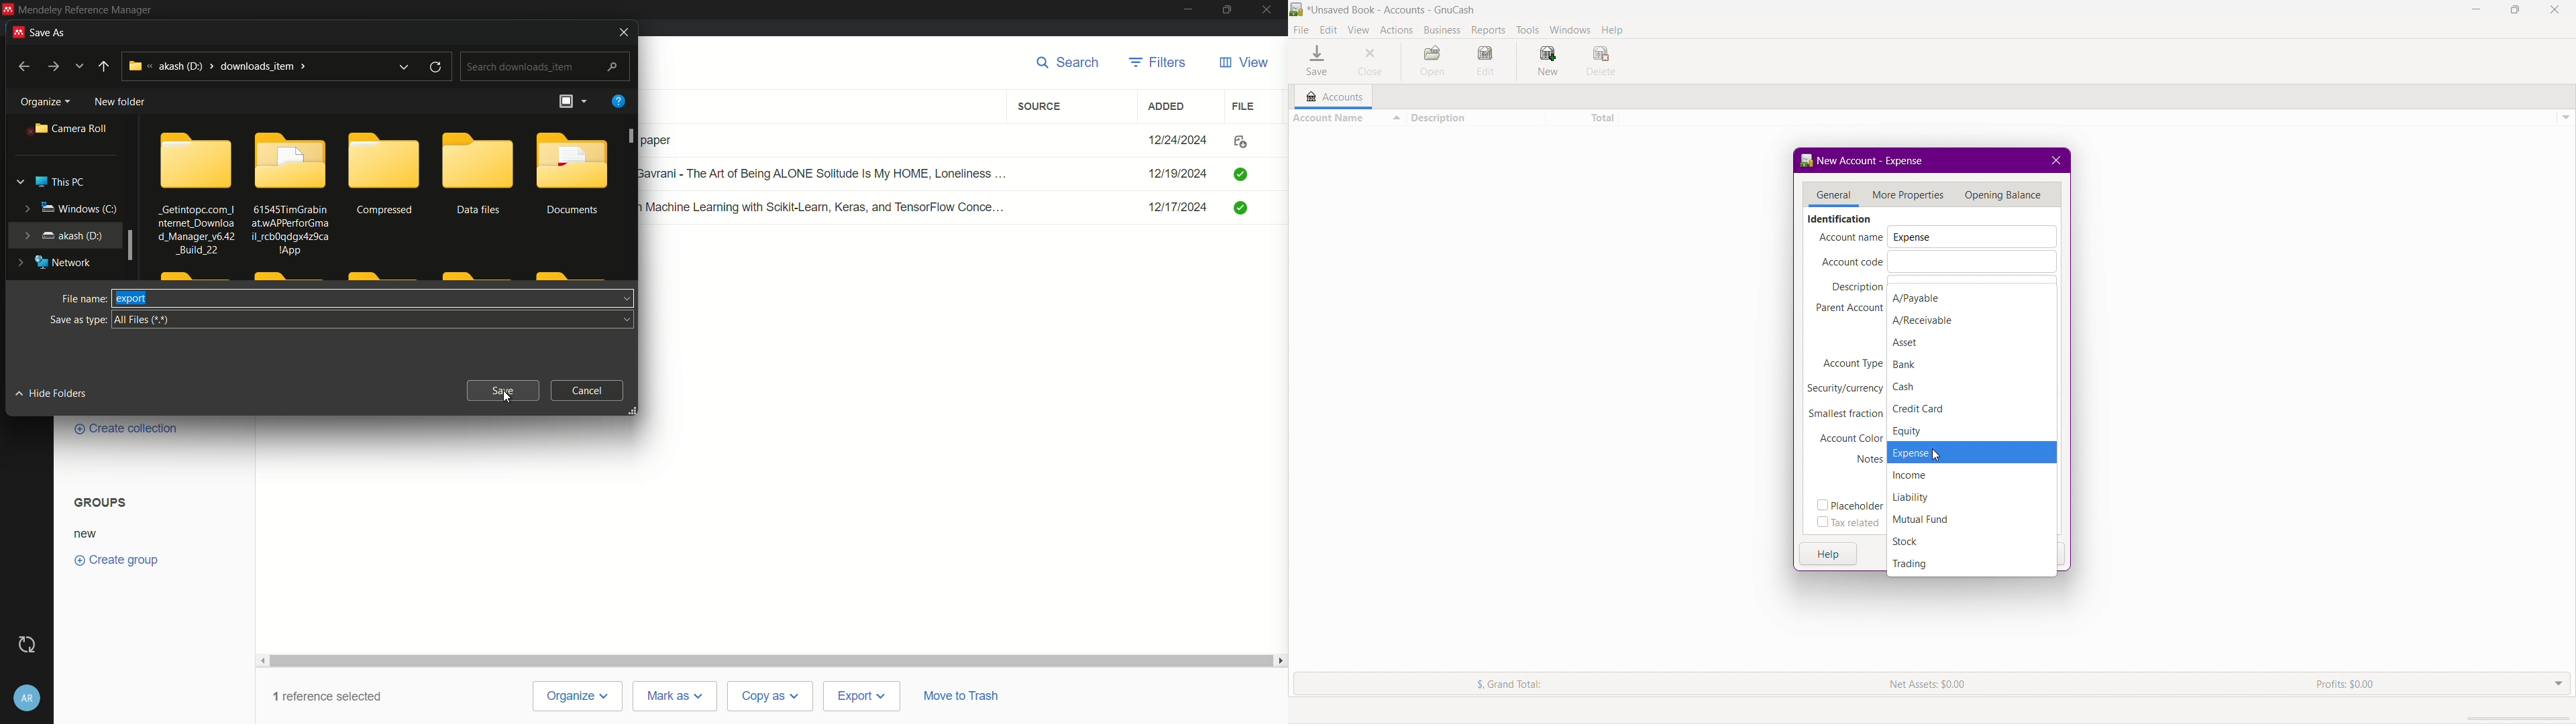 This screenshot has height=728, width=2576. Describe the element at coordinates (68, 209) in the screenshot. I see `windows (C:)` at that location.